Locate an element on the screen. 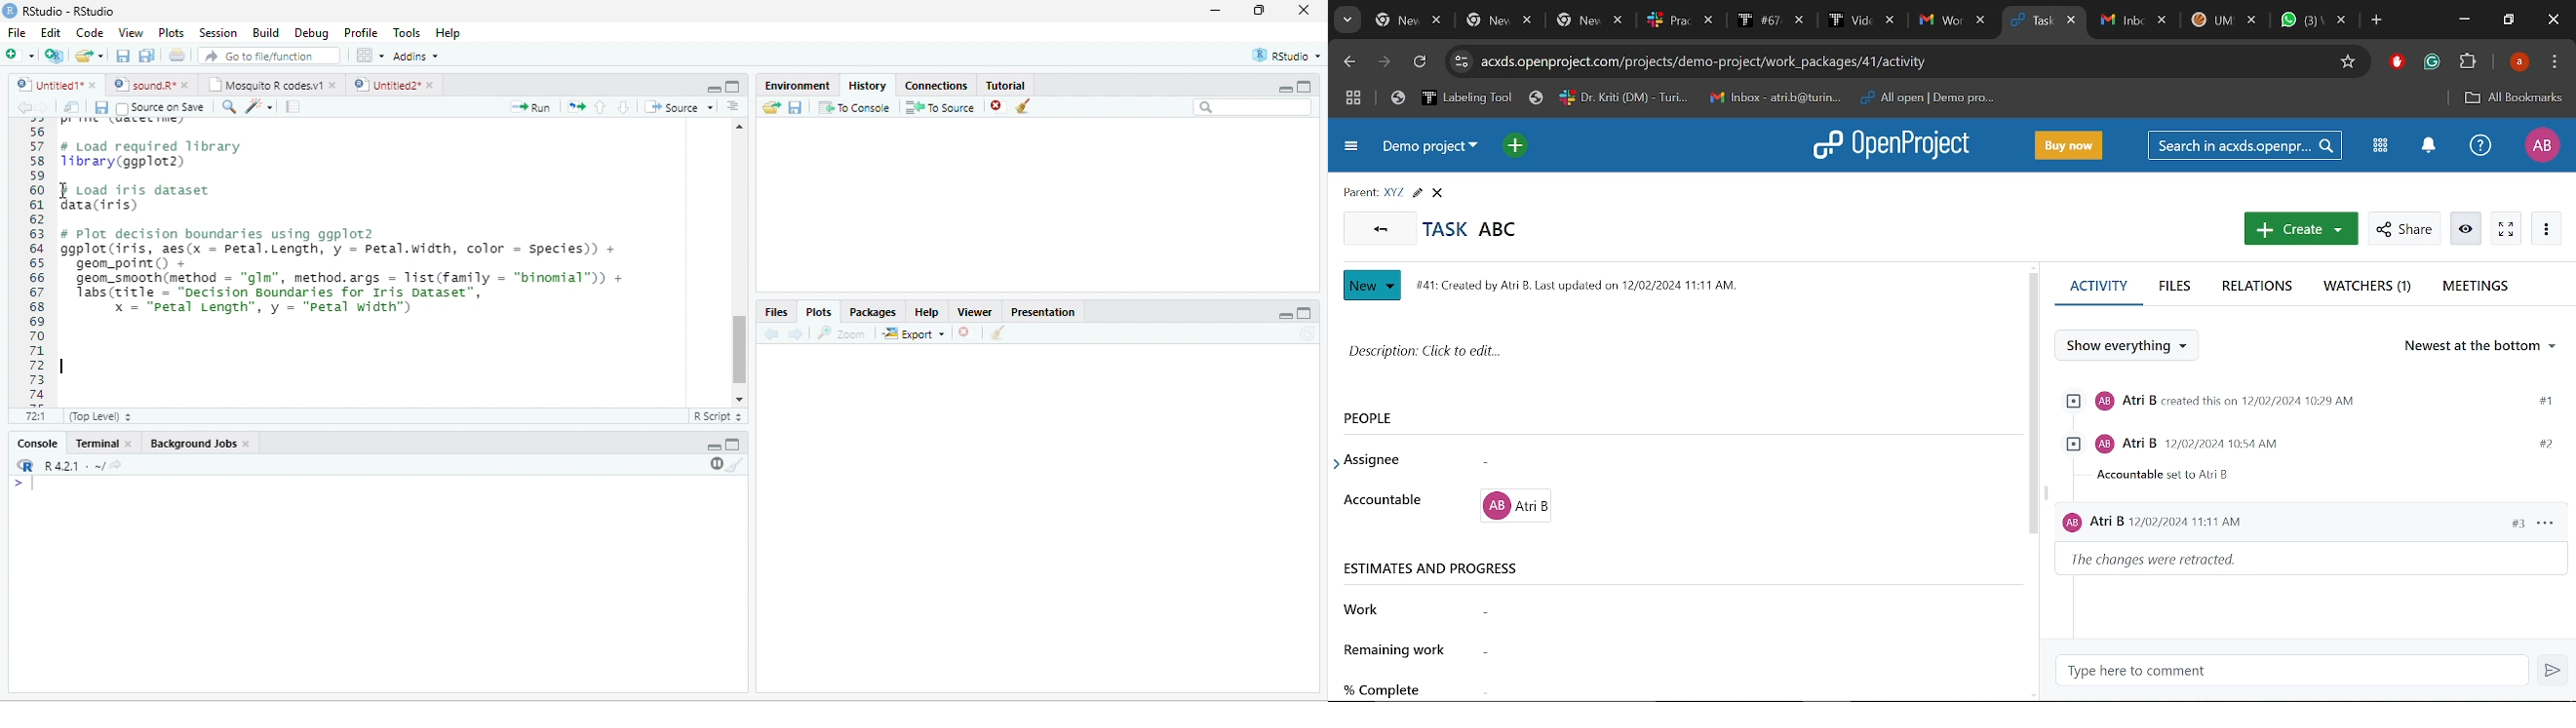 Image resolution: width=2576 pixels, height=728 pixels. save is located at coordinates (123, 55).